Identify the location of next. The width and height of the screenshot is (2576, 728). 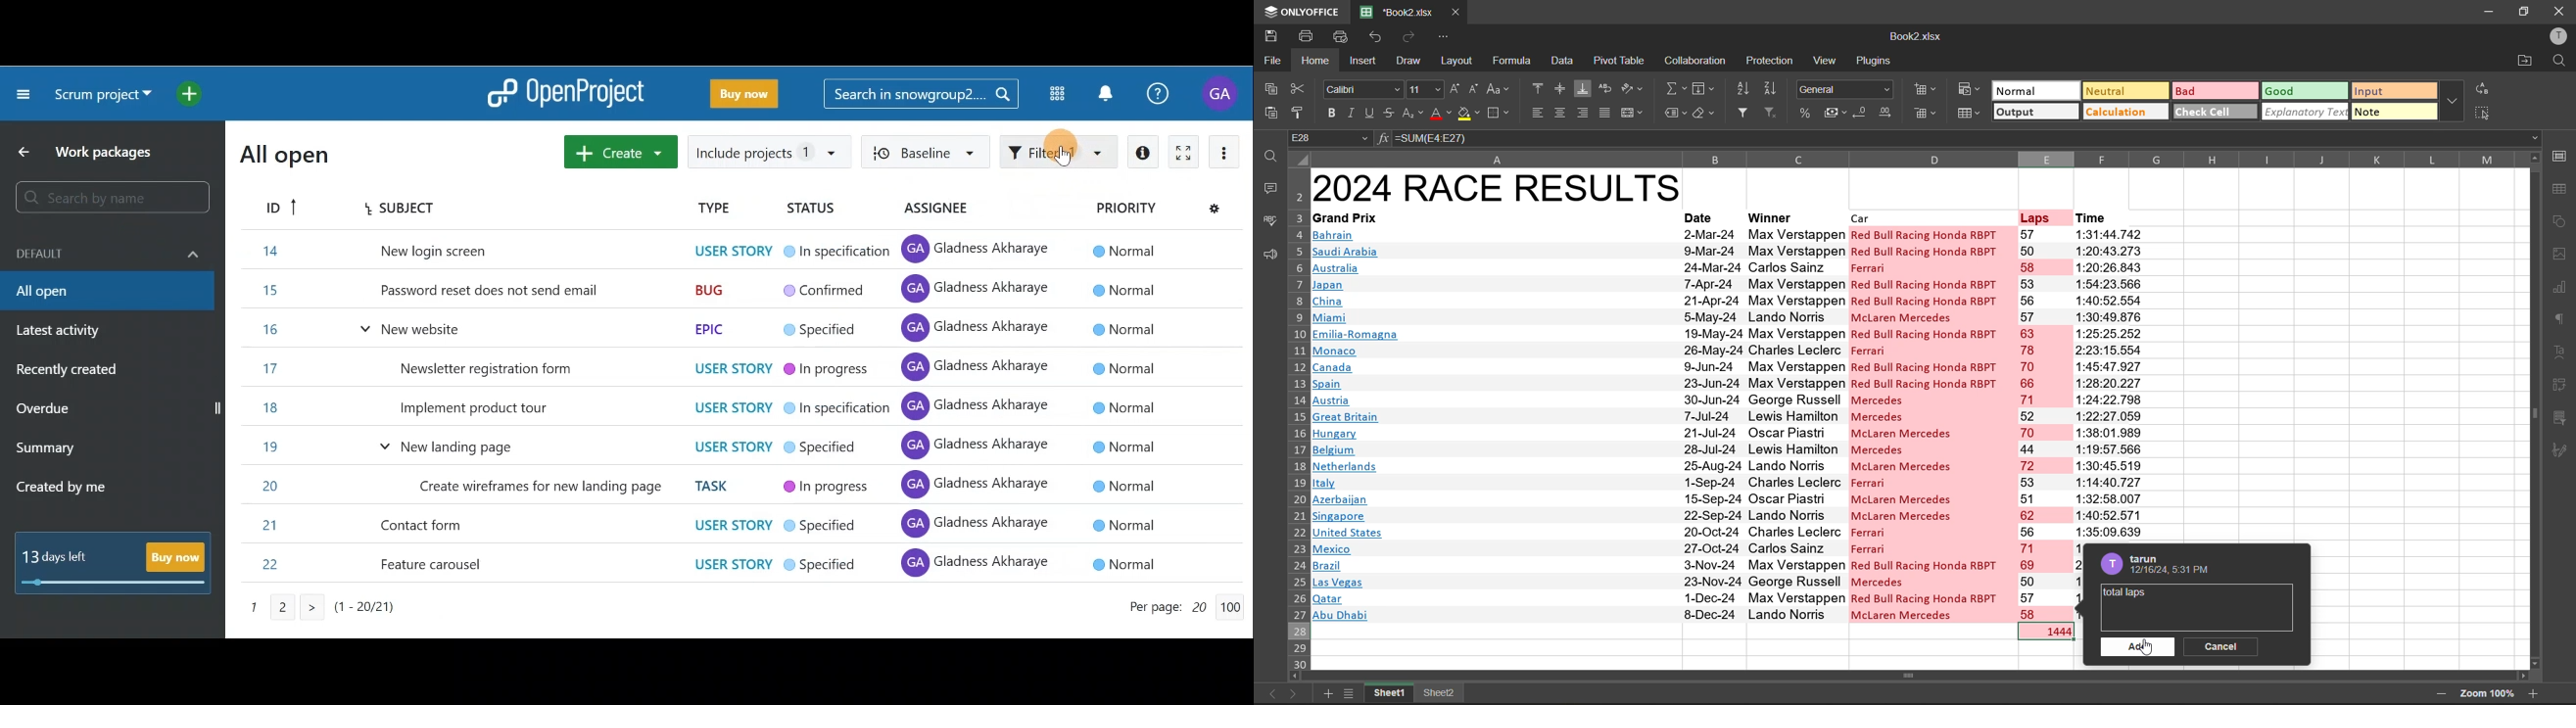
(1295, 693).